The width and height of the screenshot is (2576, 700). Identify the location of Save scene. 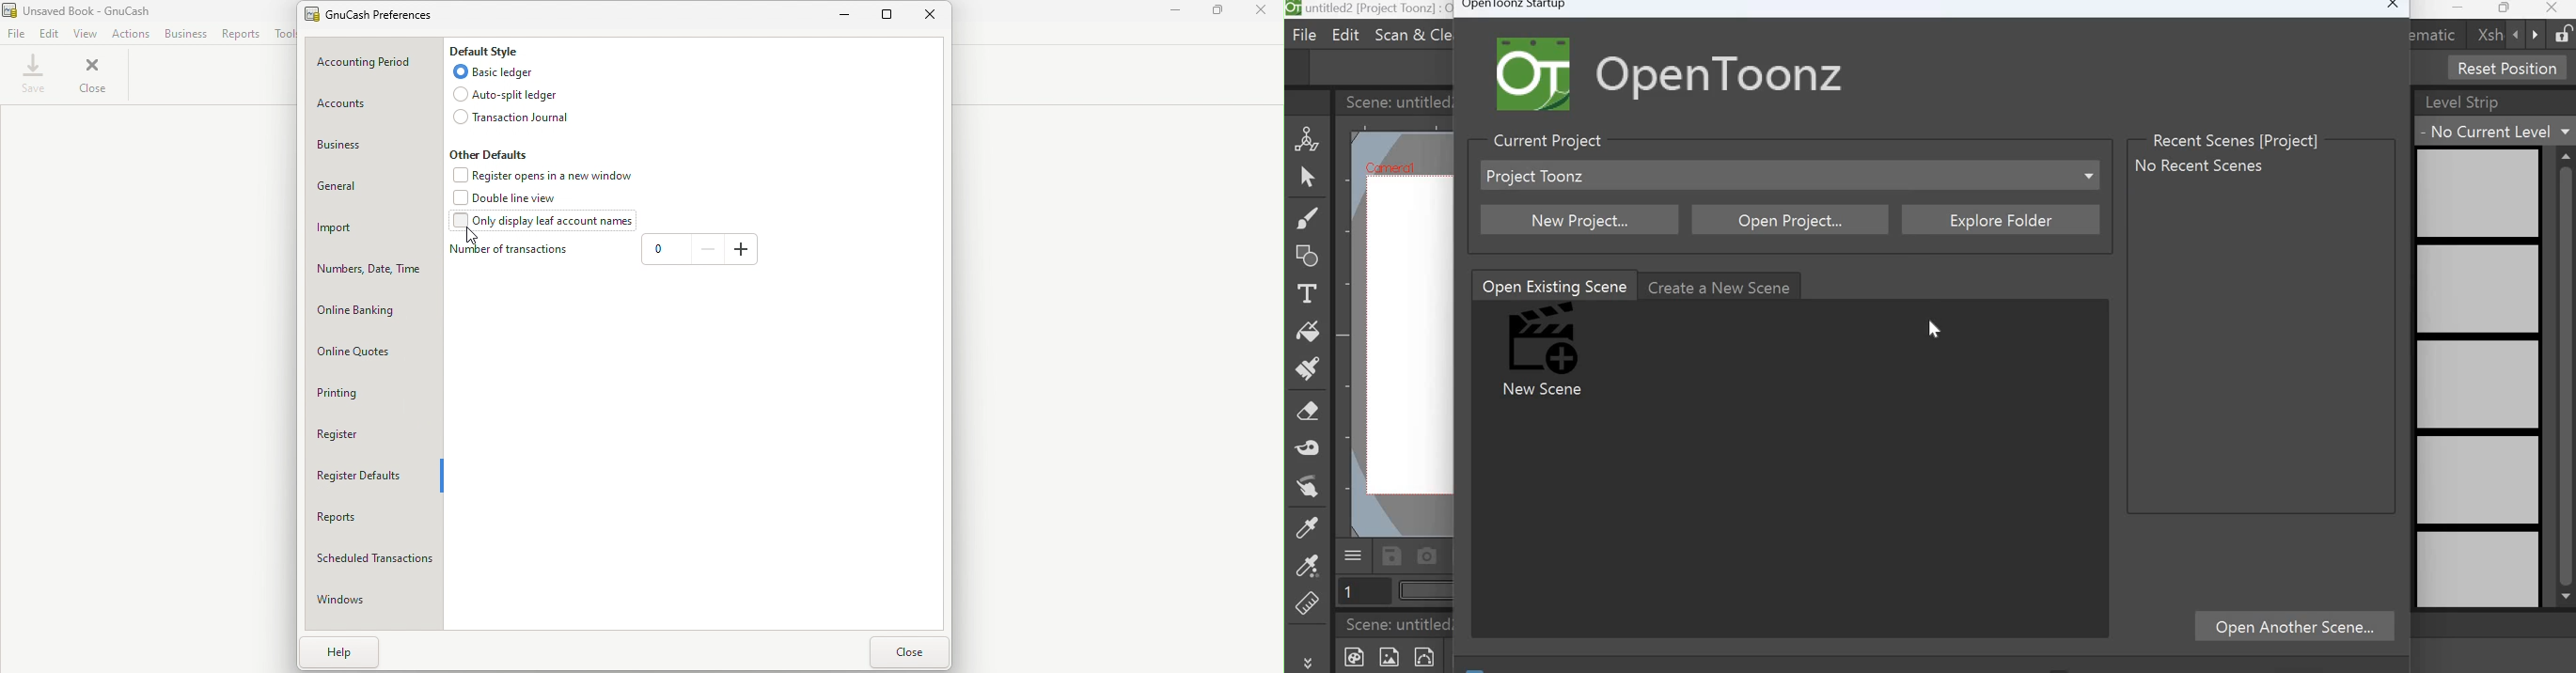
(1392, 556).